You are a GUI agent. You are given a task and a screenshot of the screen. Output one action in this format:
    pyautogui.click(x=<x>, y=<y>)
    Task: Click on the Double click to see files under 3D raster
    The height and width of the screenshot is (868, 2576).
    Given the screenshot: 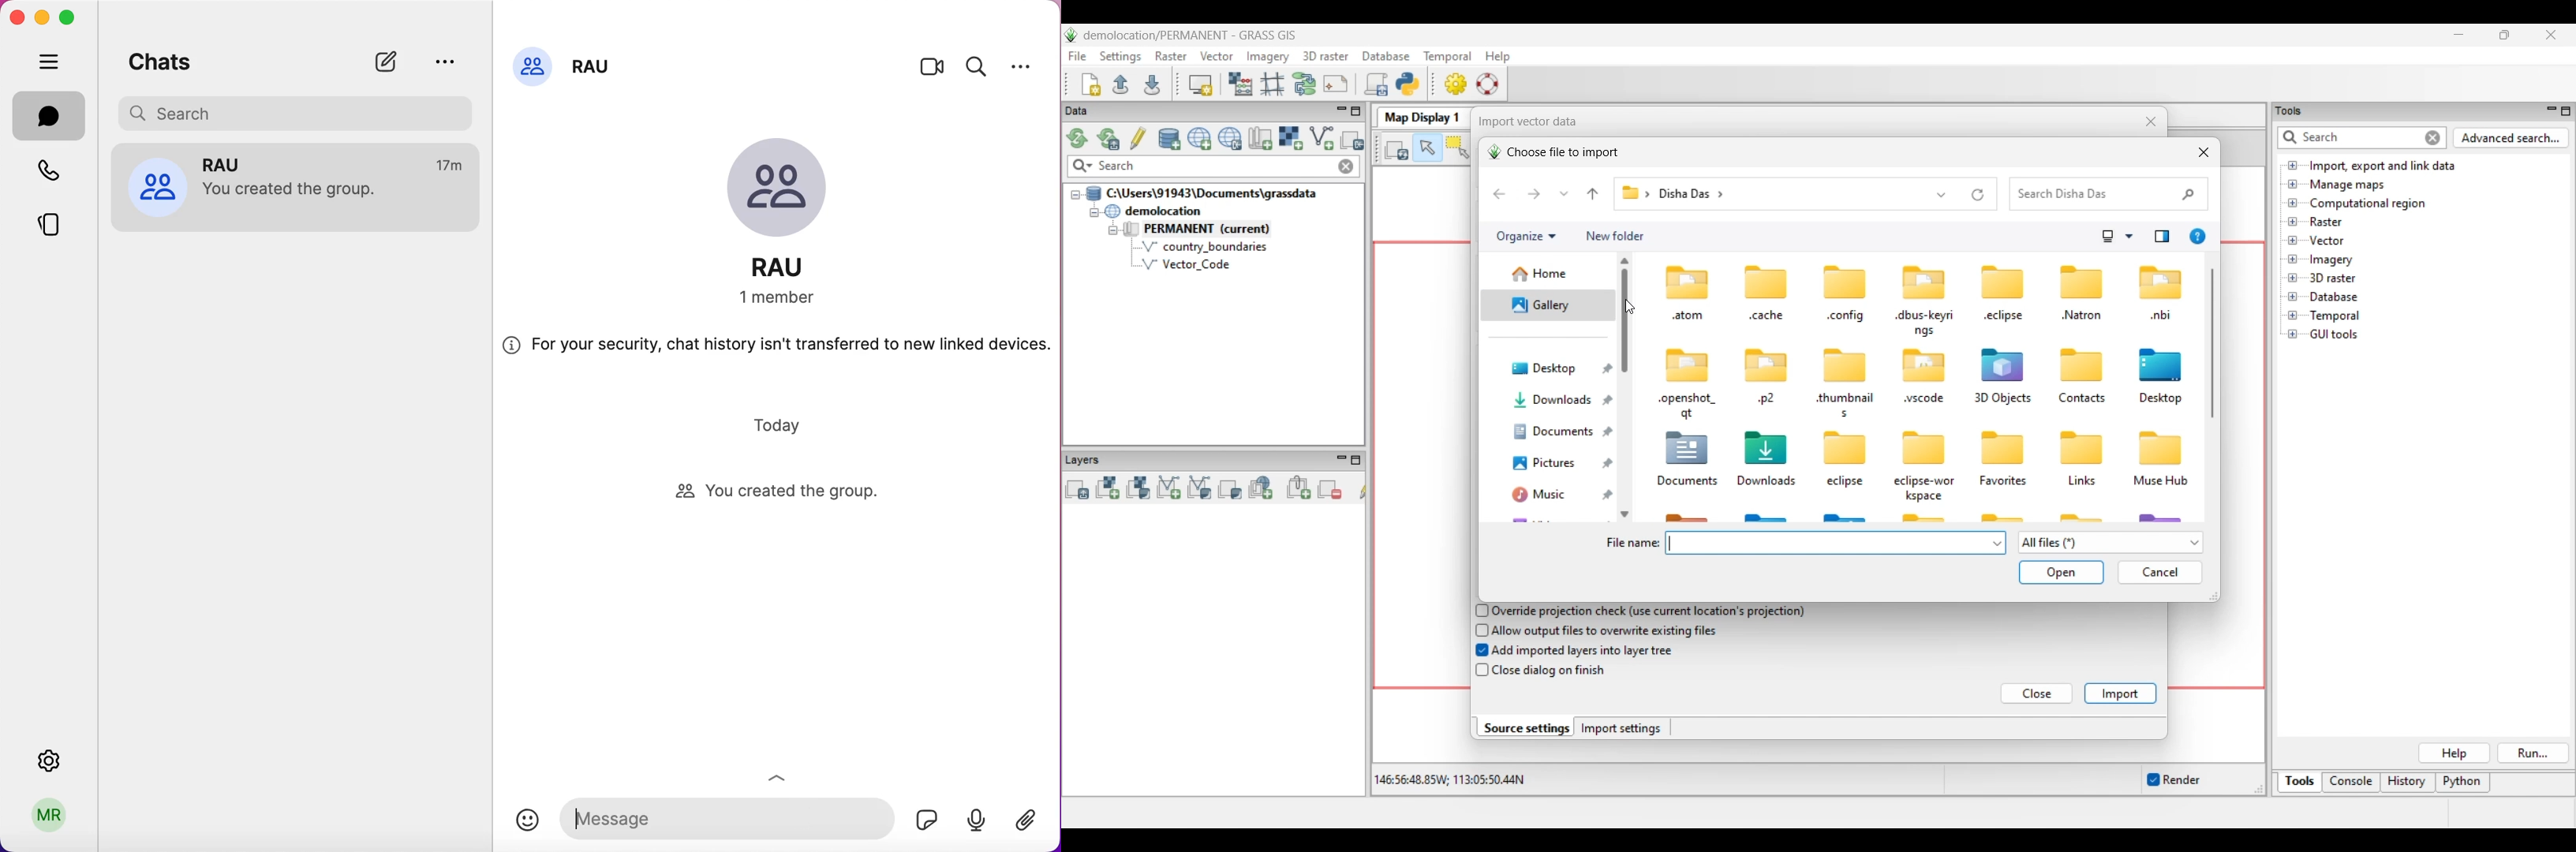 What is the action you would take?
    pyautogui.click(x=2333, y=278)
    